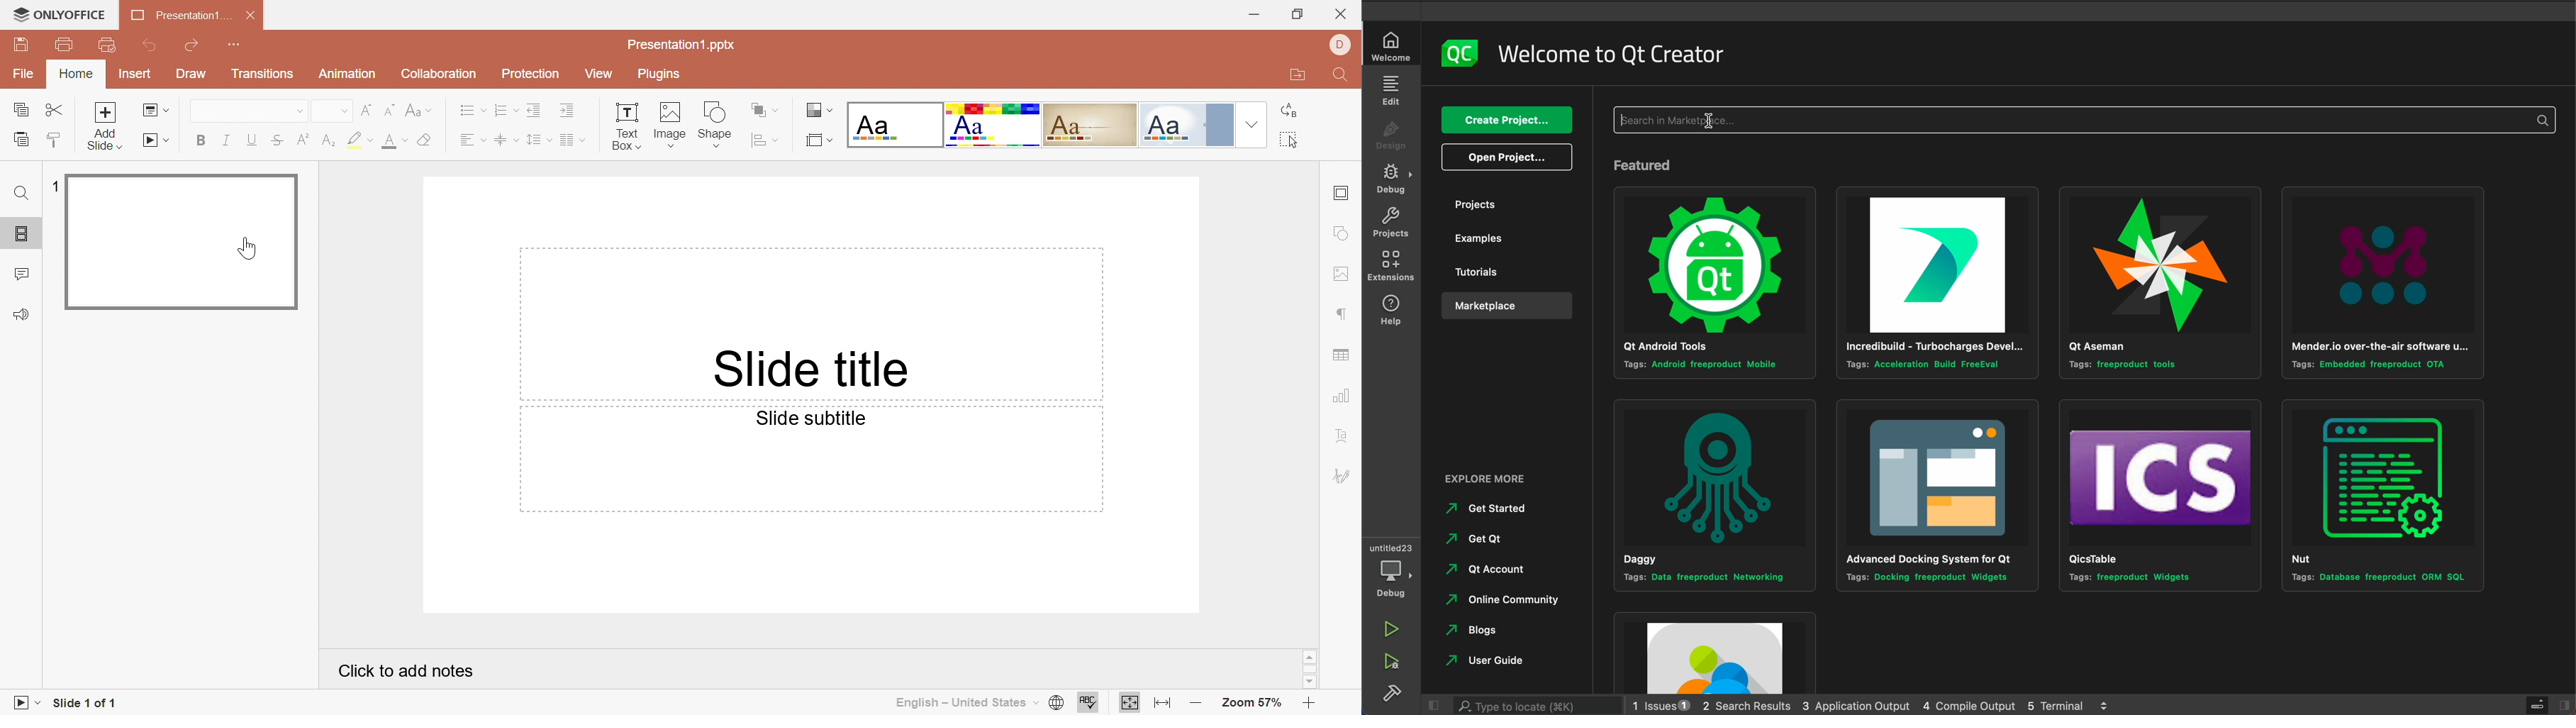 This screenshot has width=2576, height=728. Describe the element at coordinates (1503, 634) in the screenshot. I see `` at that location.